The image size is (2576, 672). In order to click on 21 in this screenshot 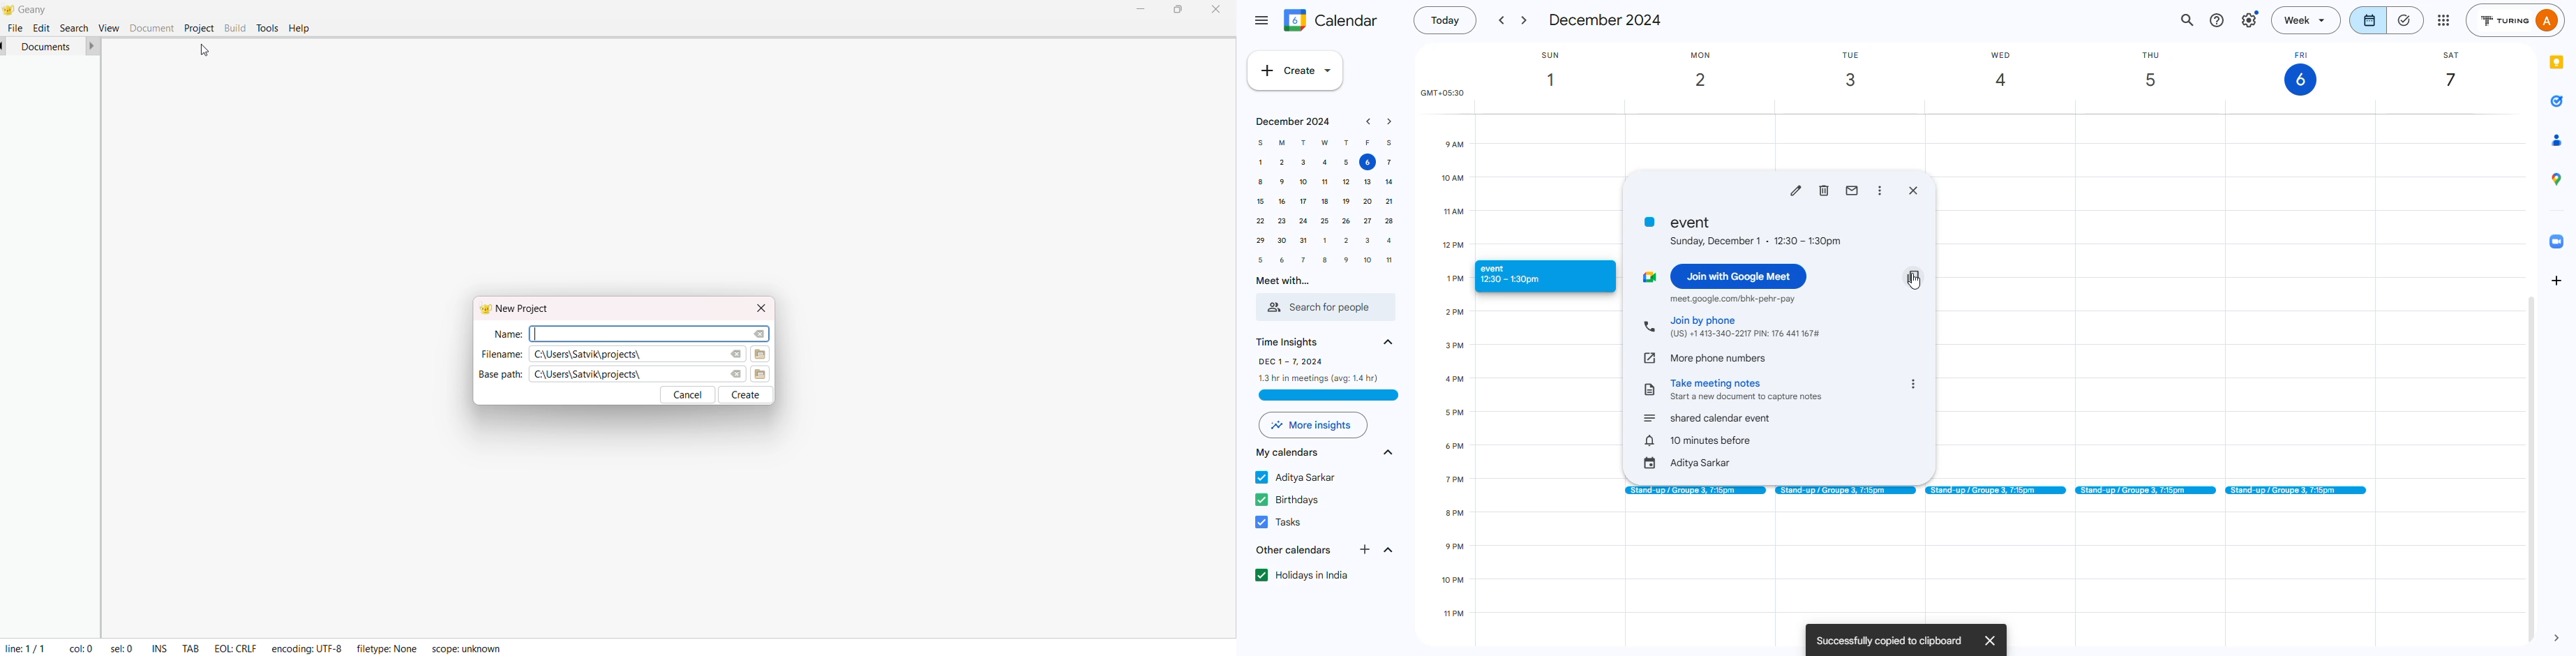, I will do `click(1387, 201)`.